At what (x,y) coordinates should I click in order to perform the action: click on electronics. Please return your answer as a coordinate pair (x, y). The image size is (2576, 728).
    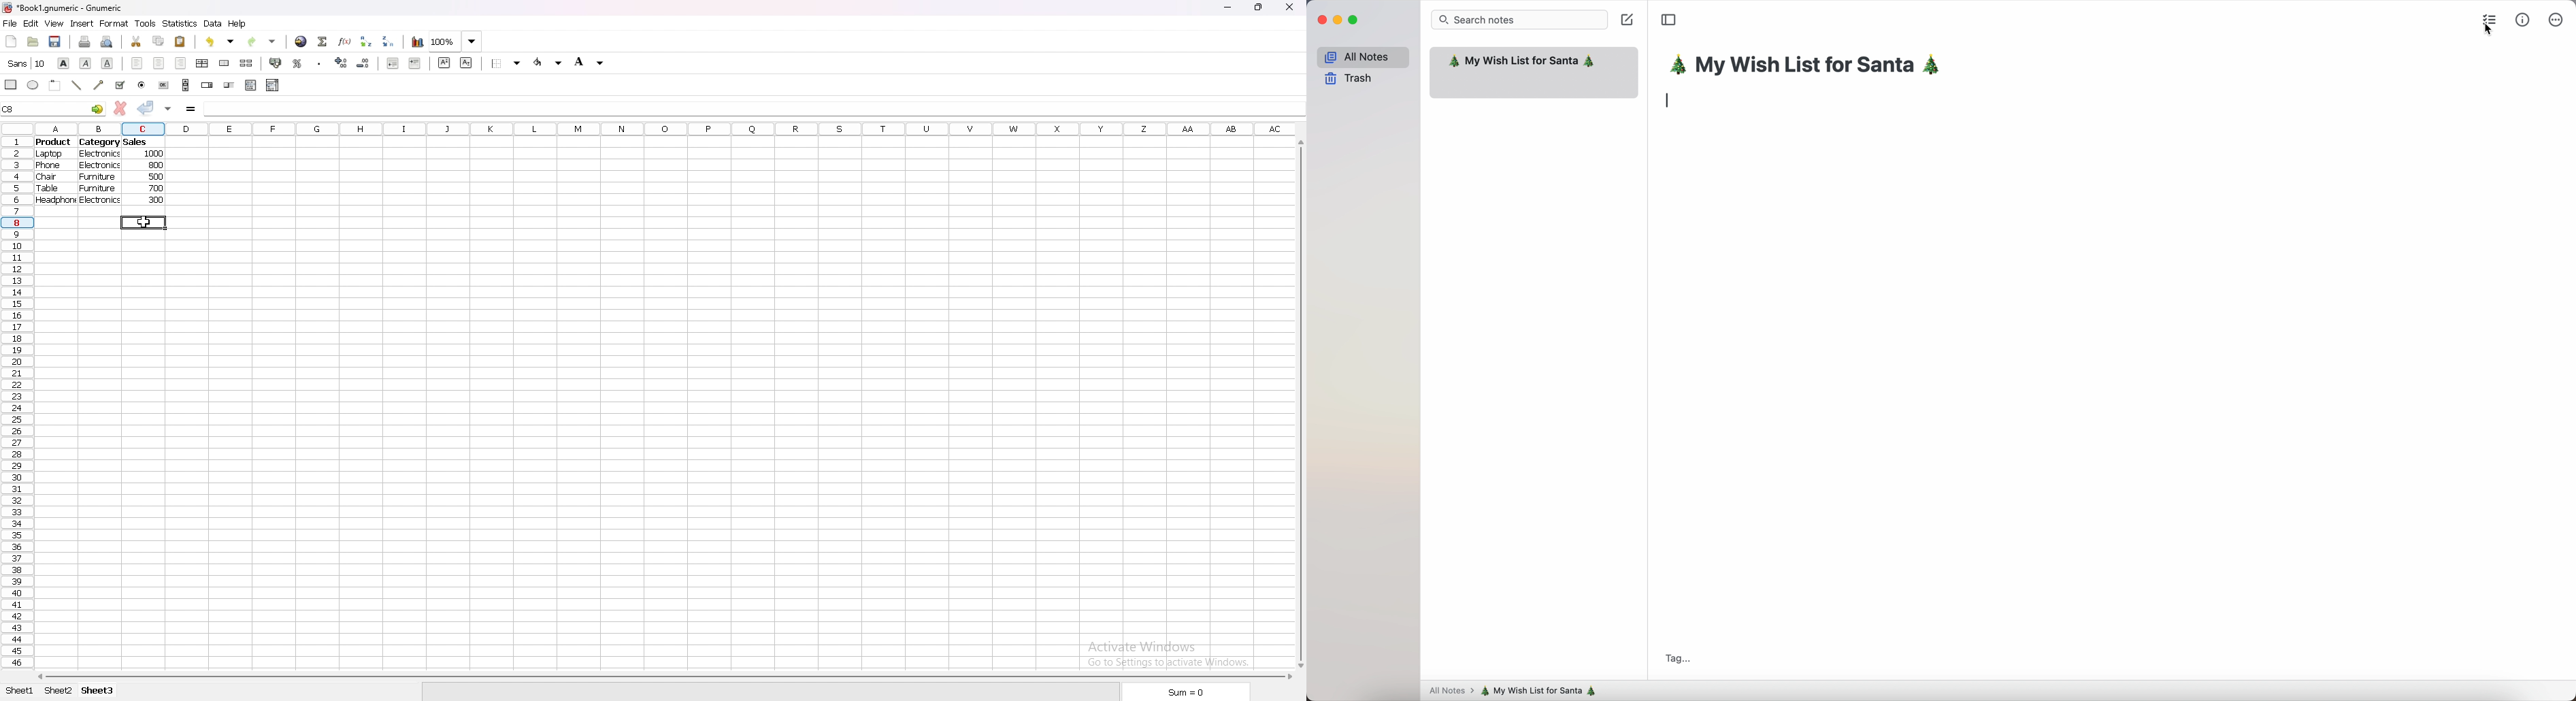
    Looking at the image, I should click on (100, 153).